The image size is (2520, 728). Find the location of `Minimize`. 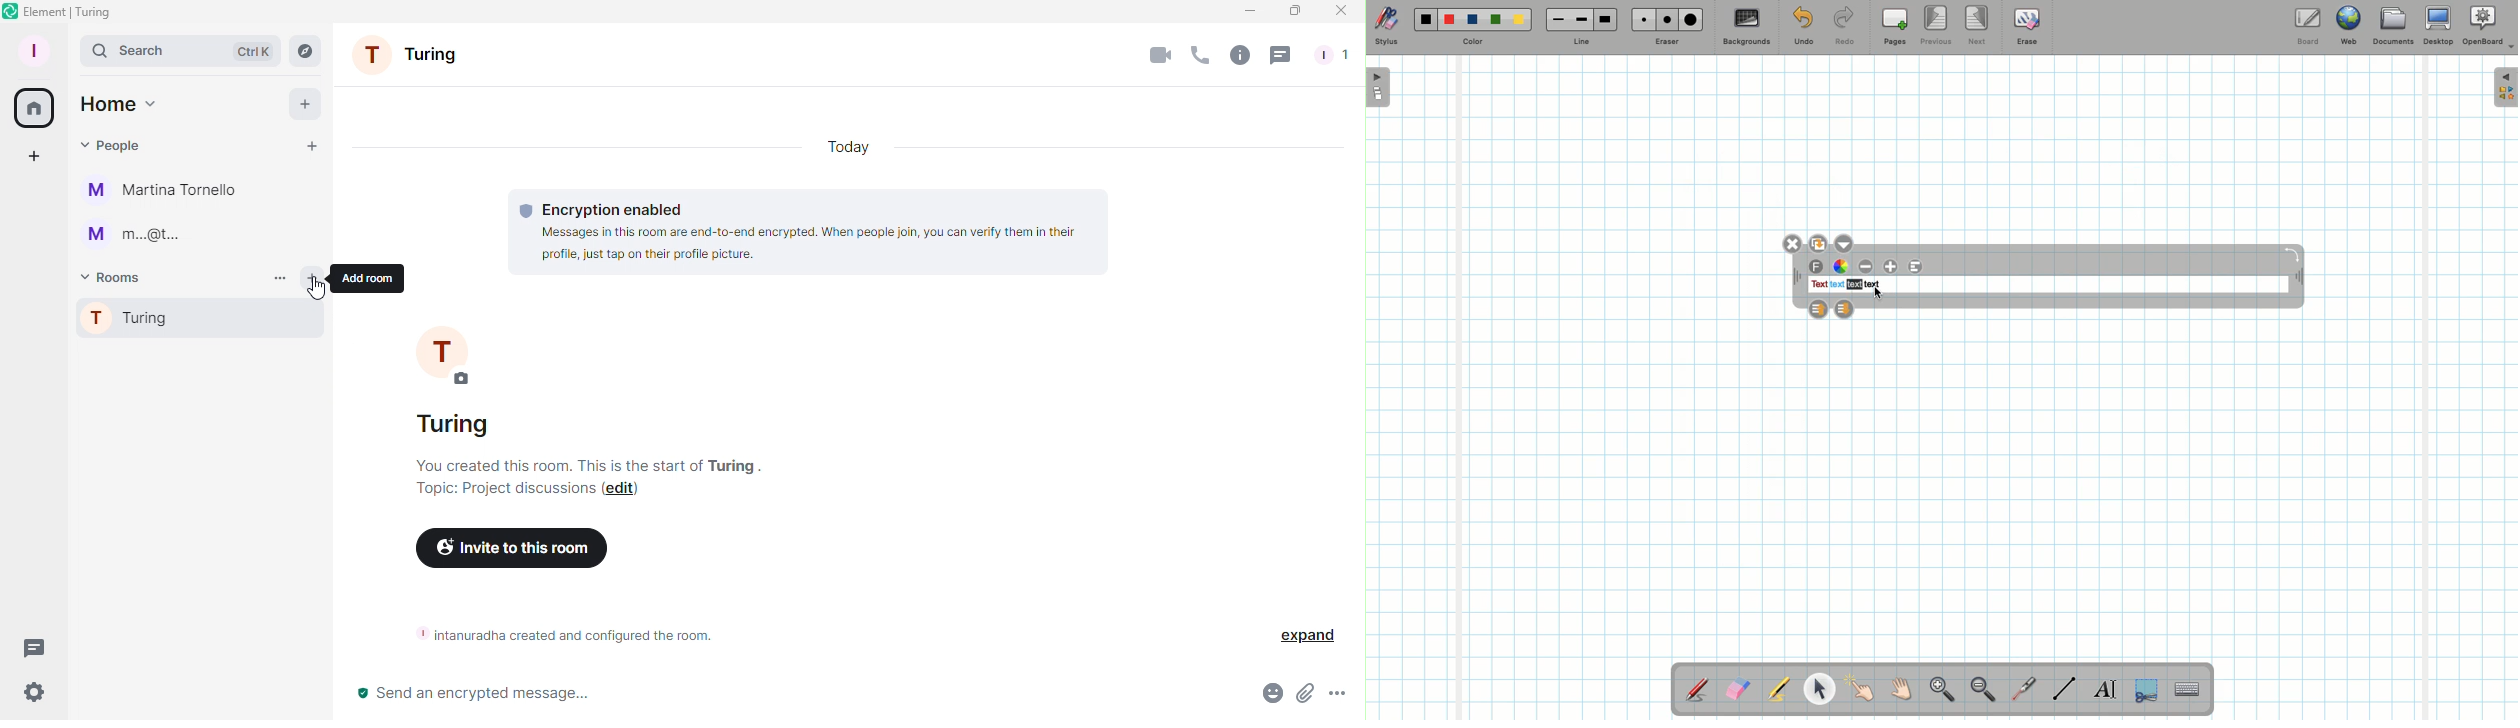

Minimize is located at coordinates (1245, 11).